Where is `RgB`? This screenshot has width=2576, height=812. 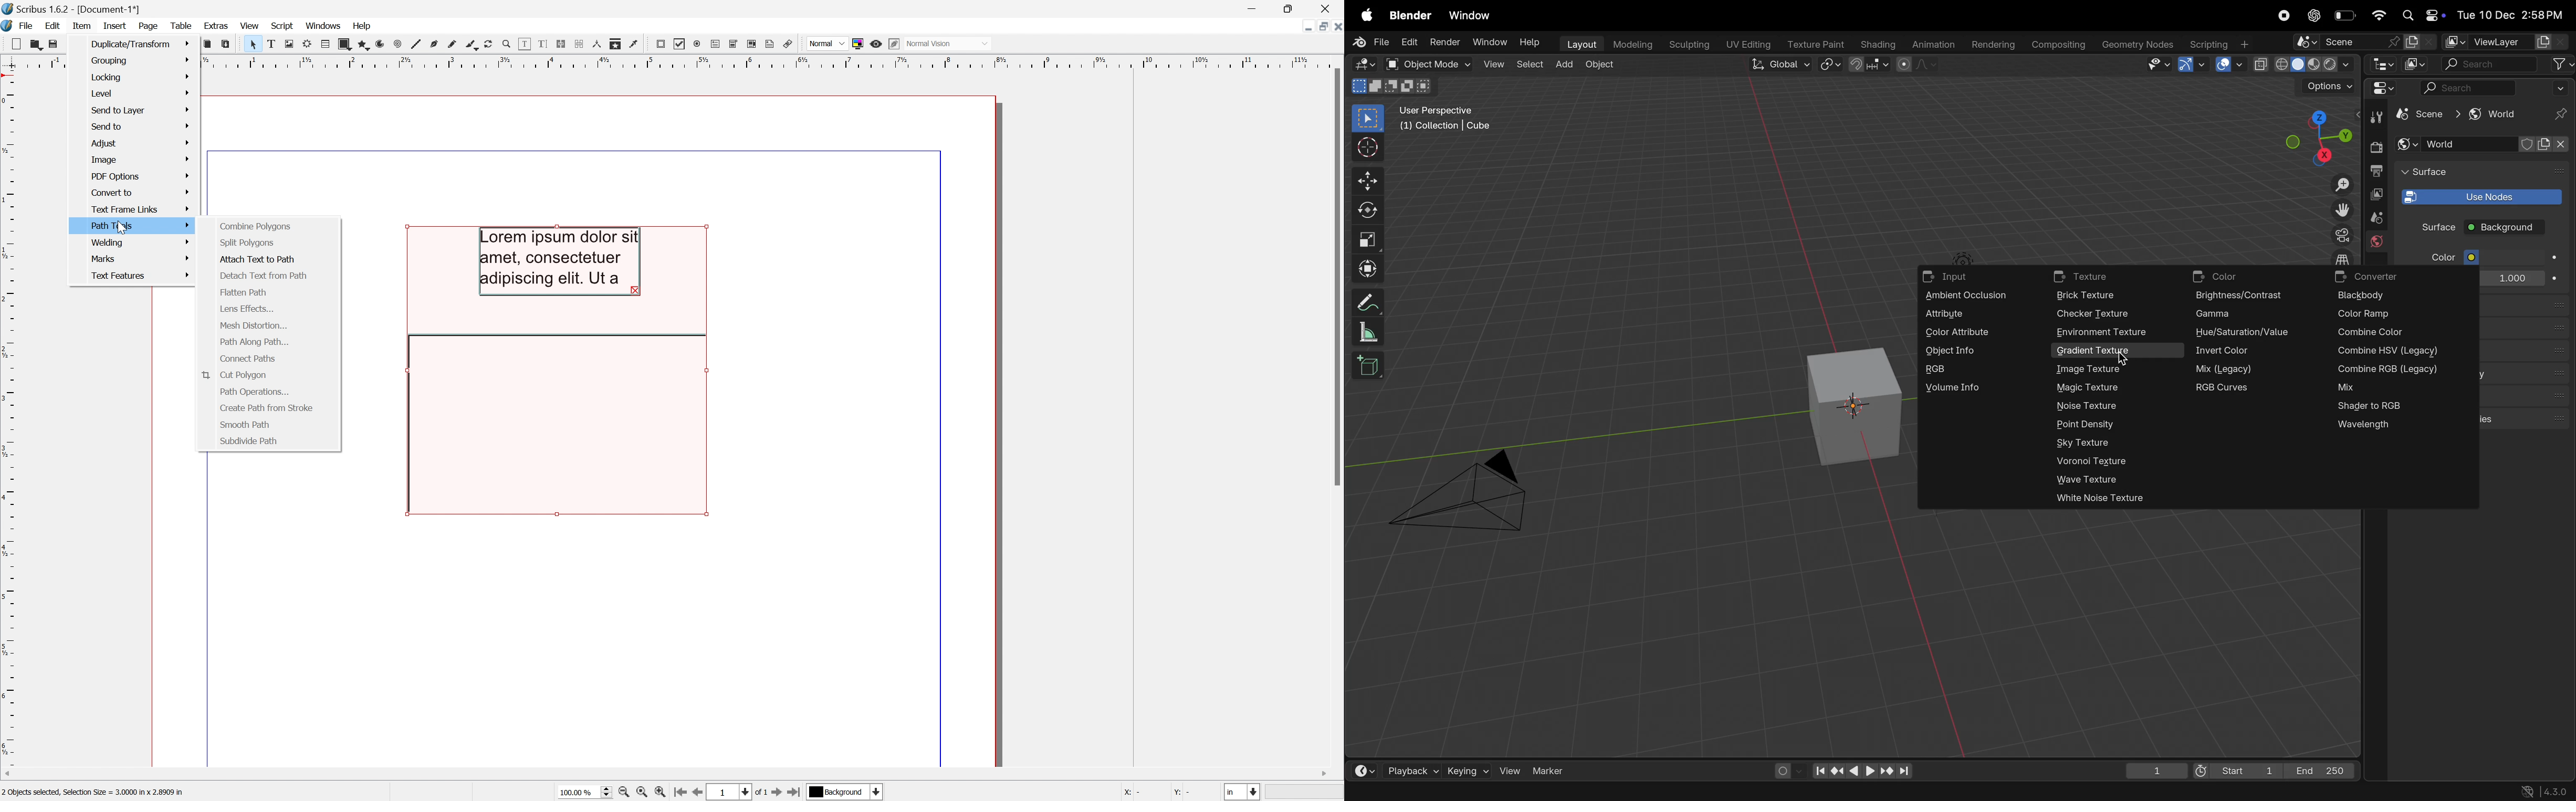
RgB is located at coordinates (1966, 370).